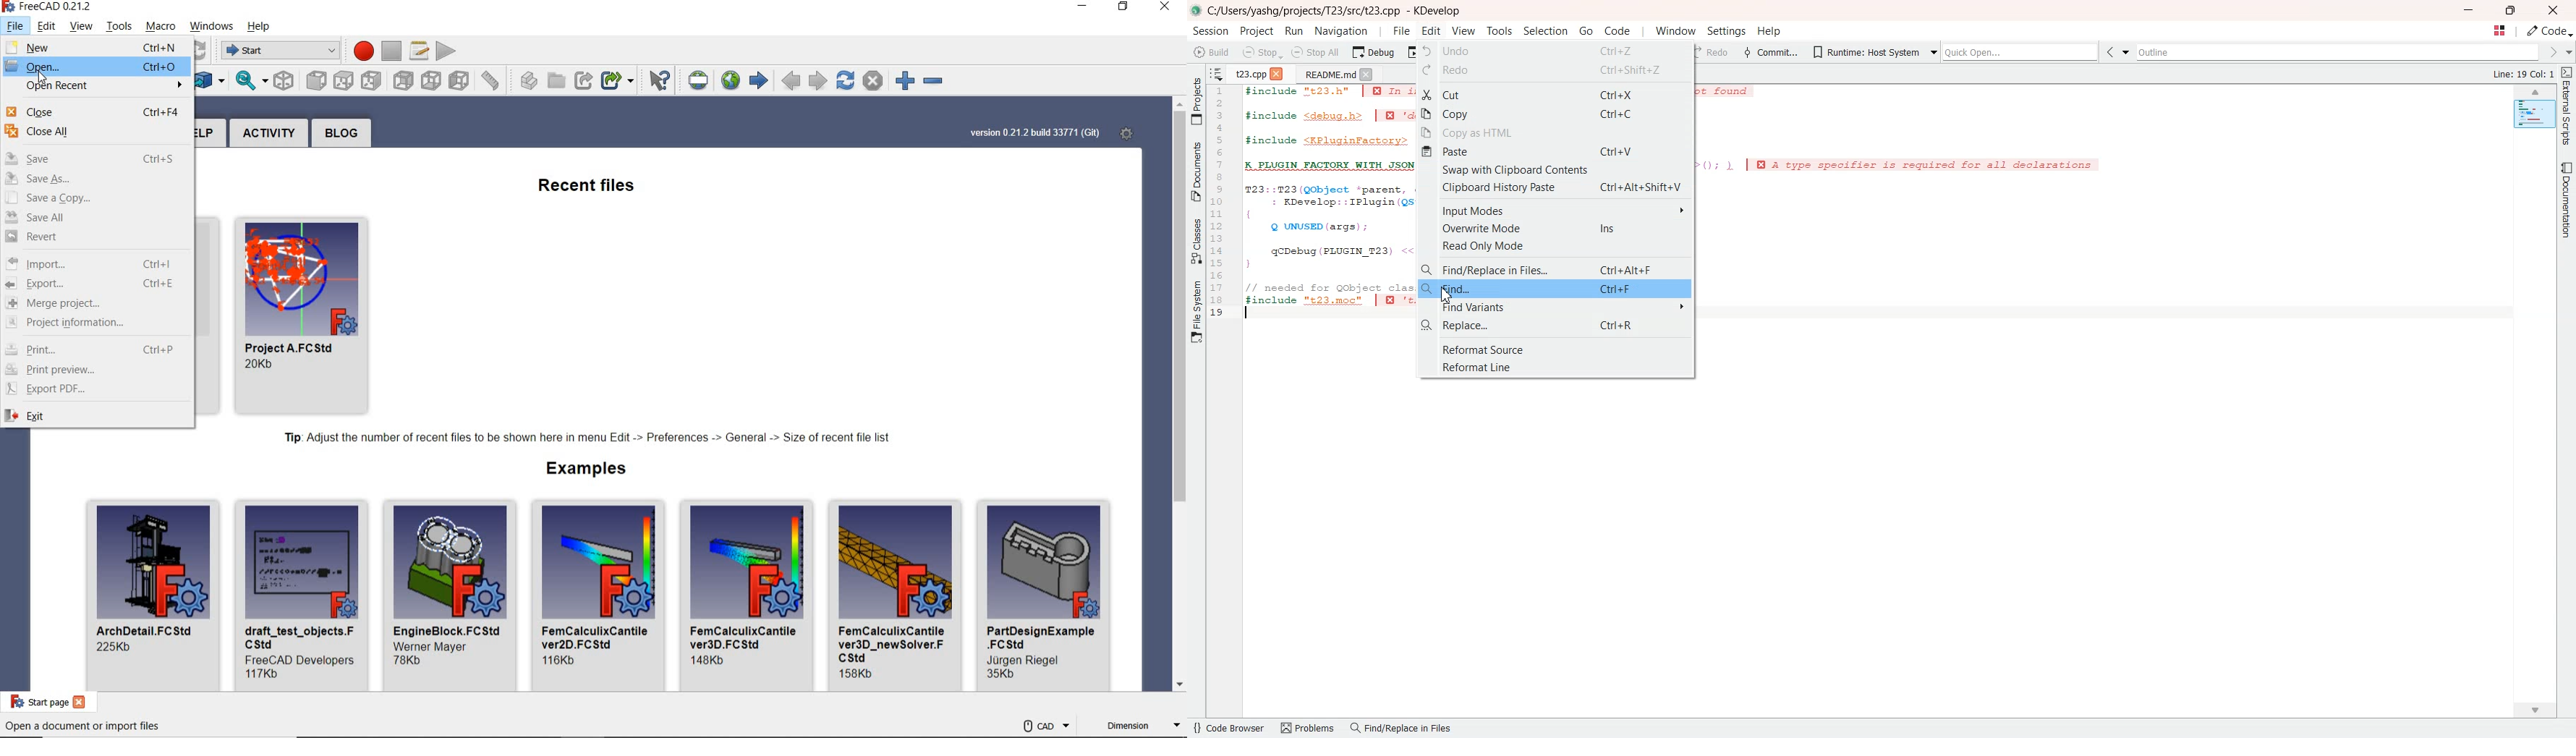 The width and height of the screenshot is (2576, 756). I want to click on PREVIOUS PAGE, so click(792, 82).